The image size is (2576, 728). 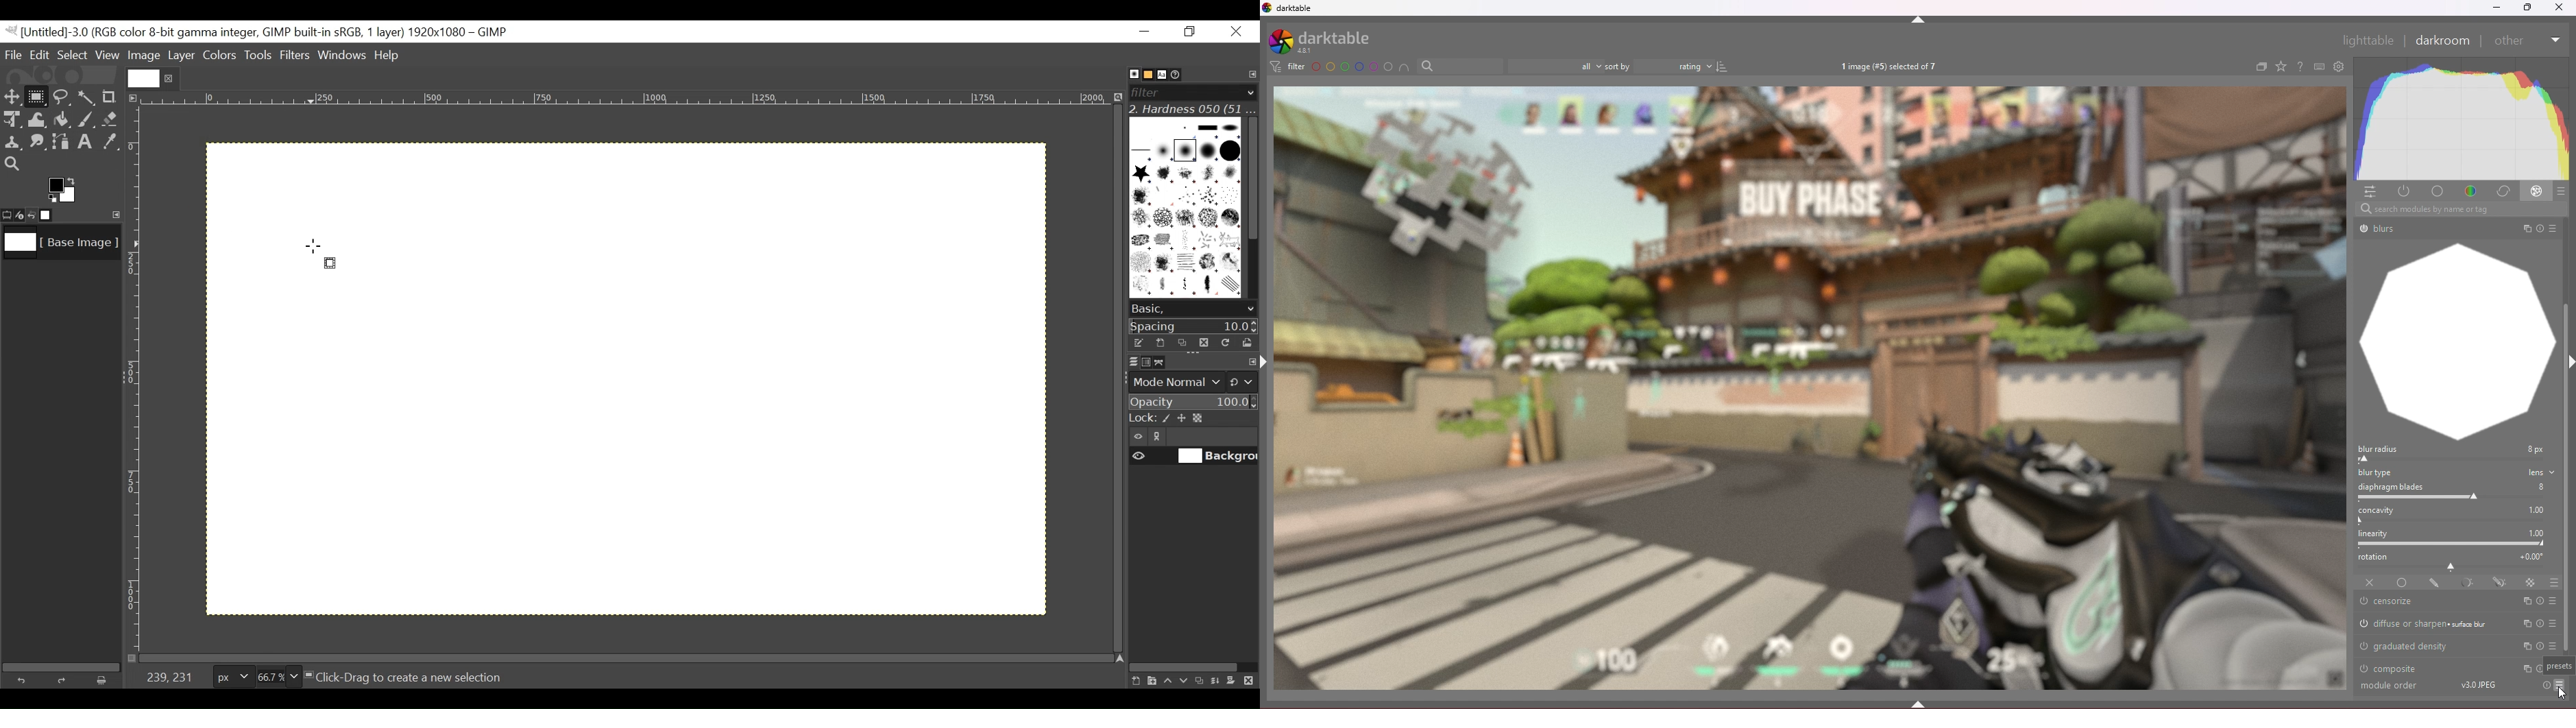 I want to click on Configure this tab, so click(x=114, y=214).